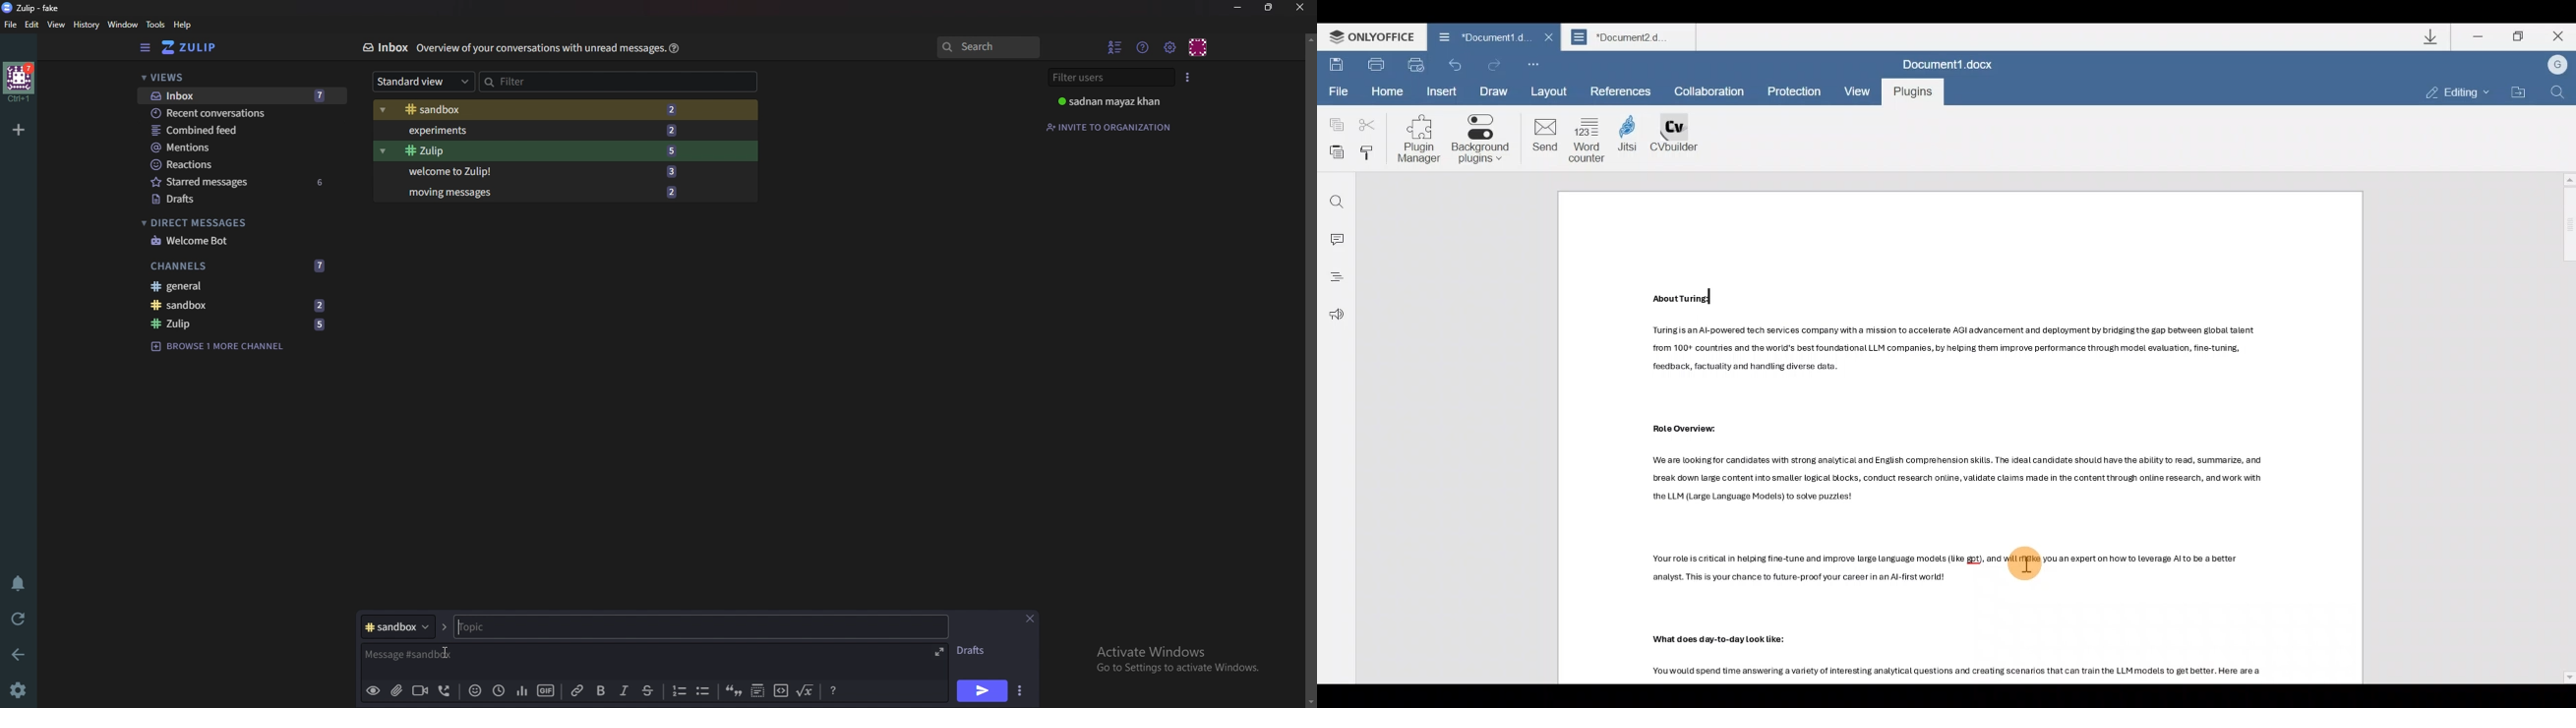  I want to click on send, so click(981, 692).